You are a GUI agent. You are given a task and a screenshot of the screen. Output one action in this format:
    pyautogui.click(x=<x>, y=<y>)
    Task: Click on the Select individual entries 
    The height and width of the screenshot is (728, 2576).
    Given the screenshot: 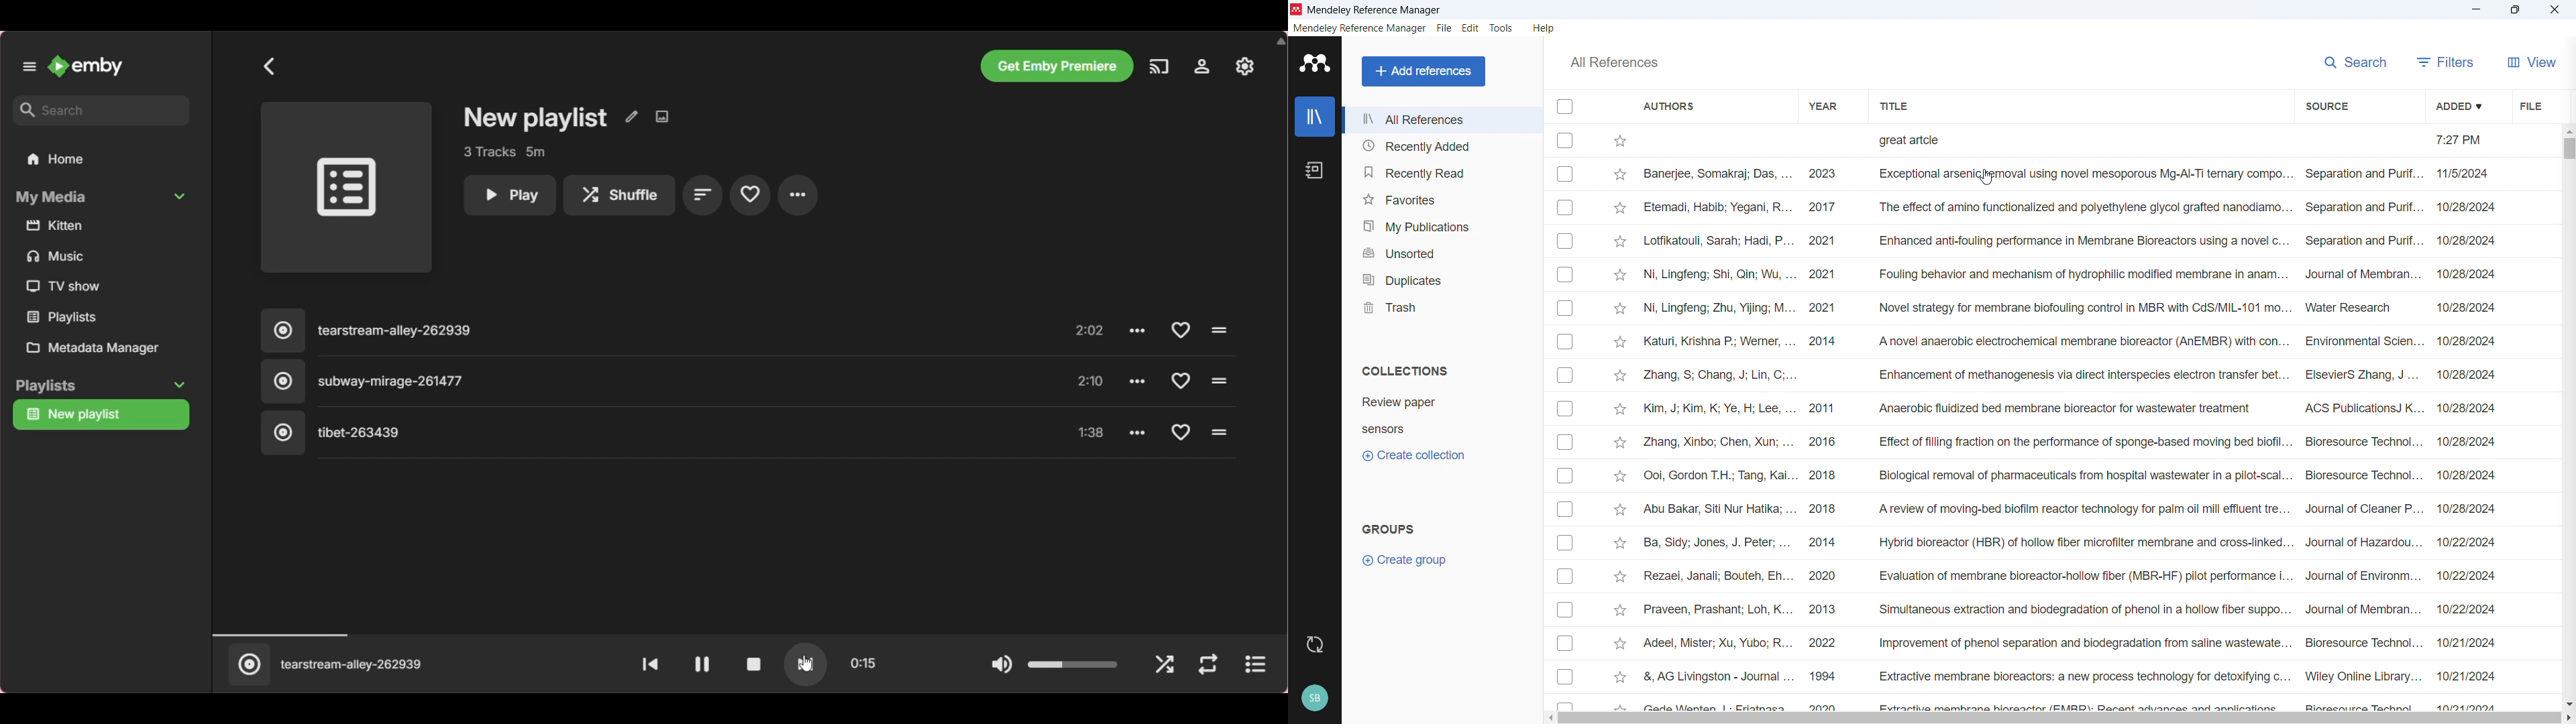 What is the action you would take?
    pyautogui.click(x=1564, y=418)
    